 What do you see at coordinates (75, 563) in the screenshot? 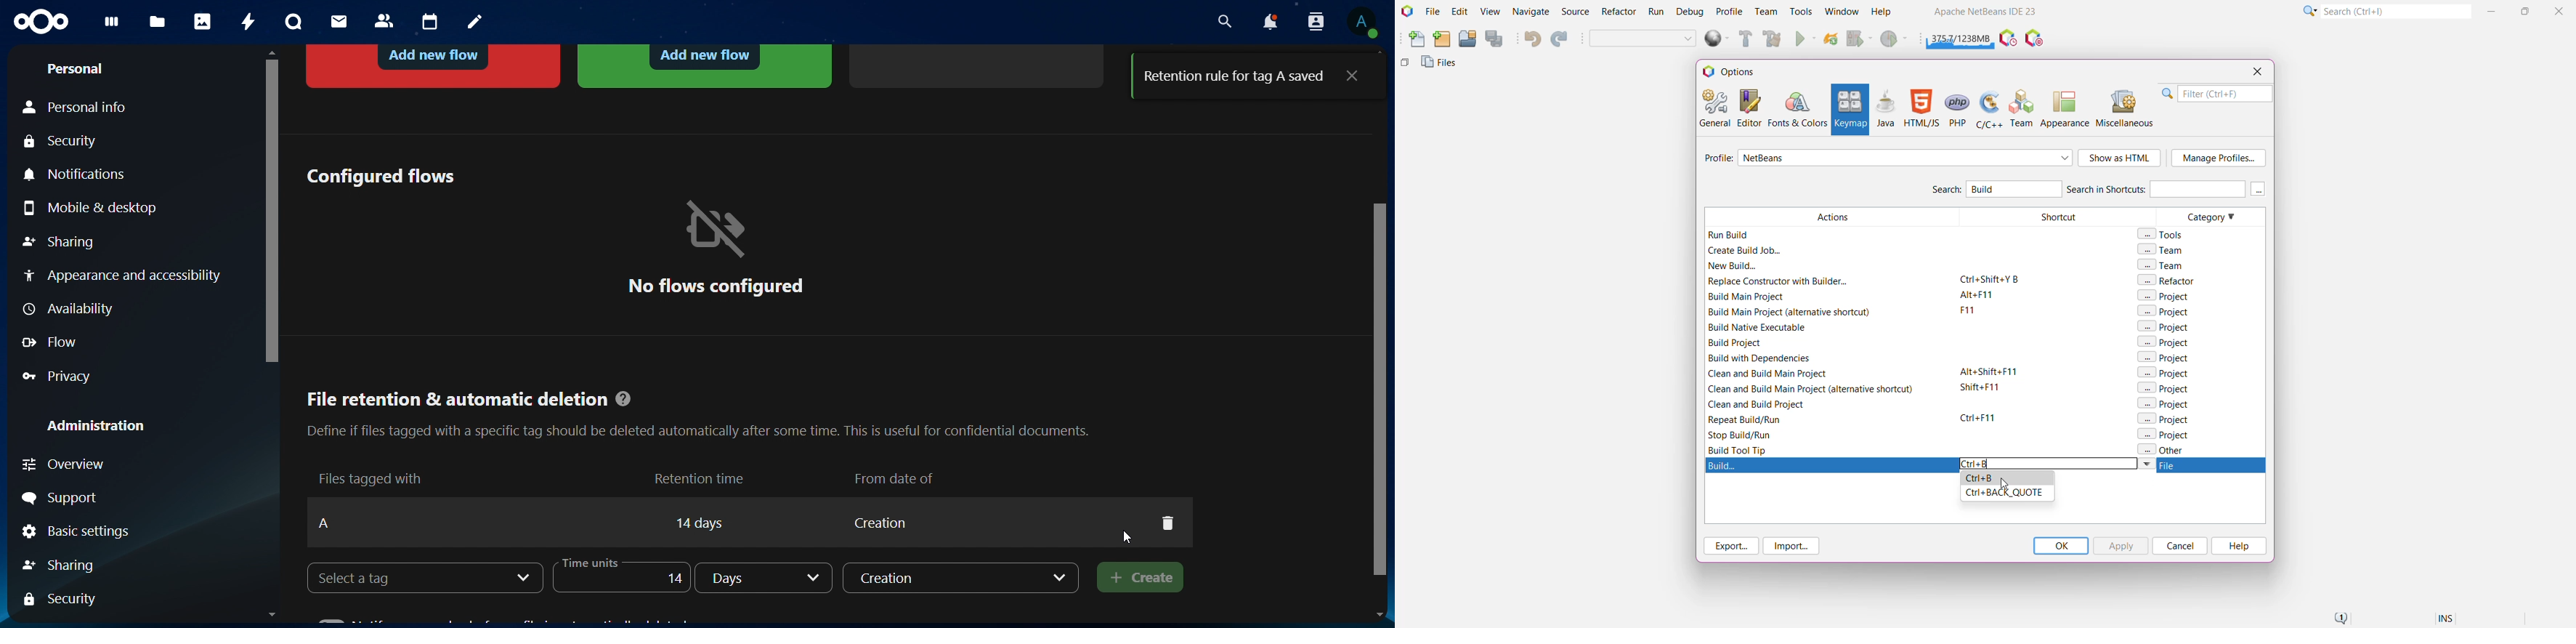
I see `sharing` at bounding box center [75, 563].